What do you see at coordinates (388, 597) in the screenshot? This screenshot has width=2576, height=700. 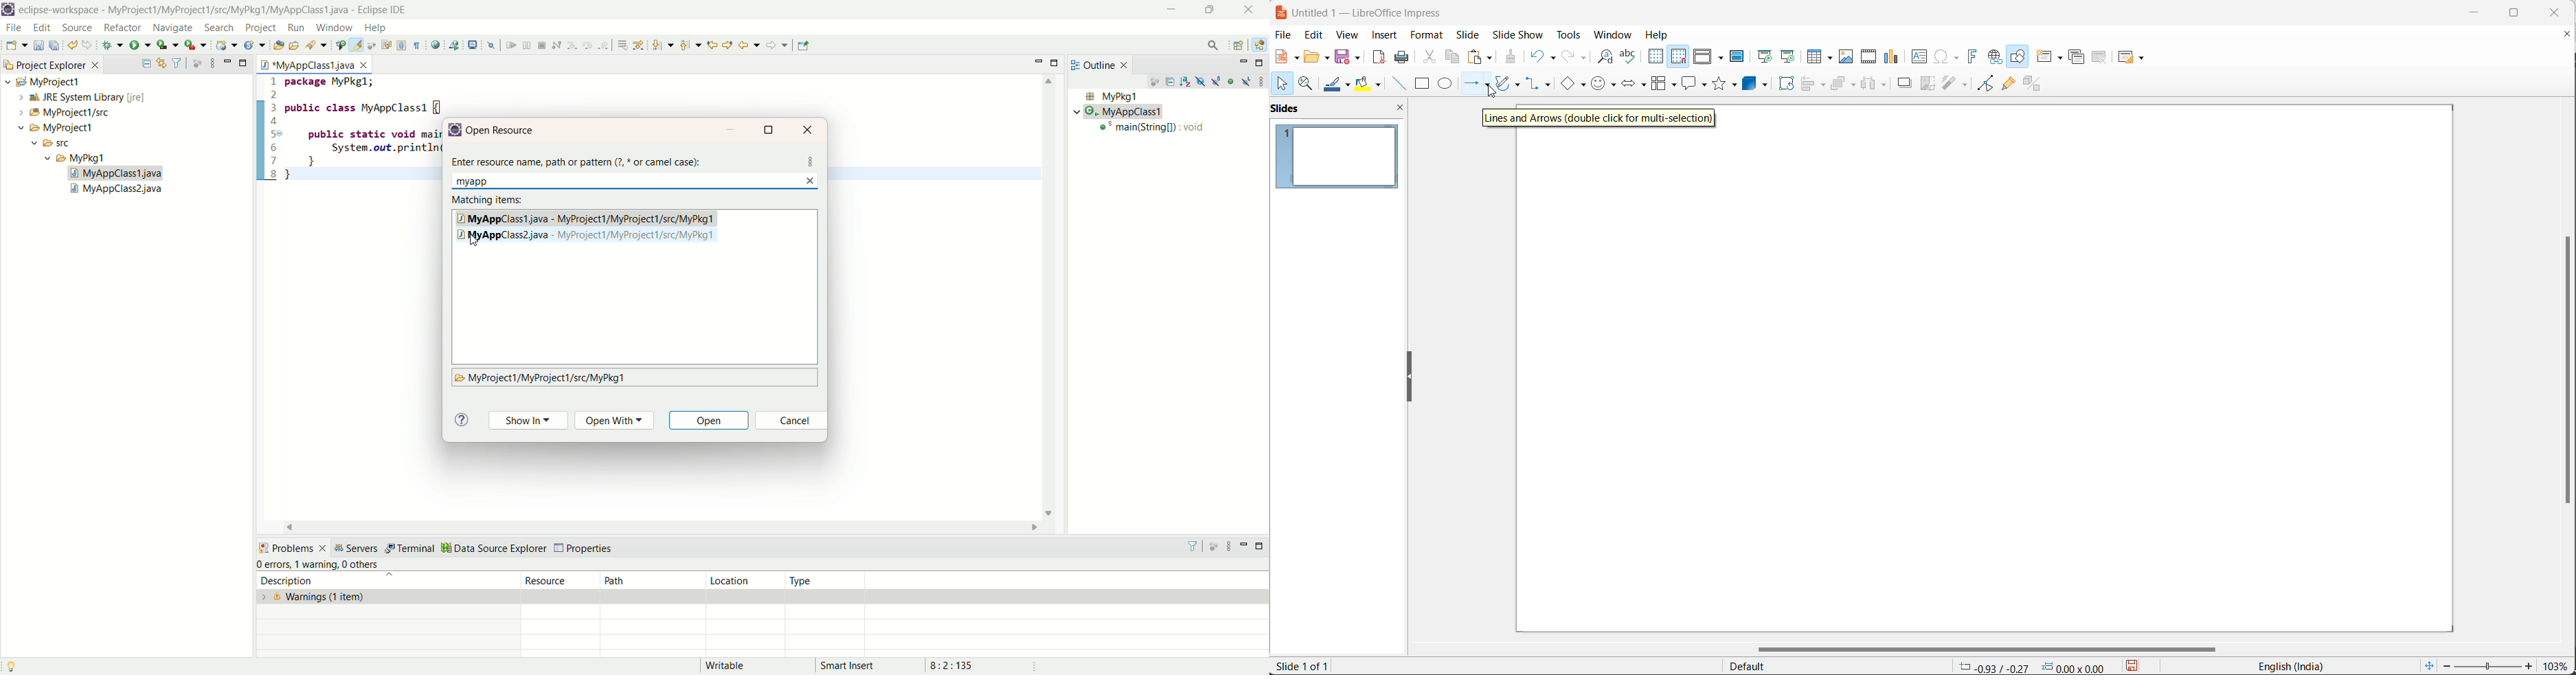 I see `warnnings` at bounding box center [388, 597].